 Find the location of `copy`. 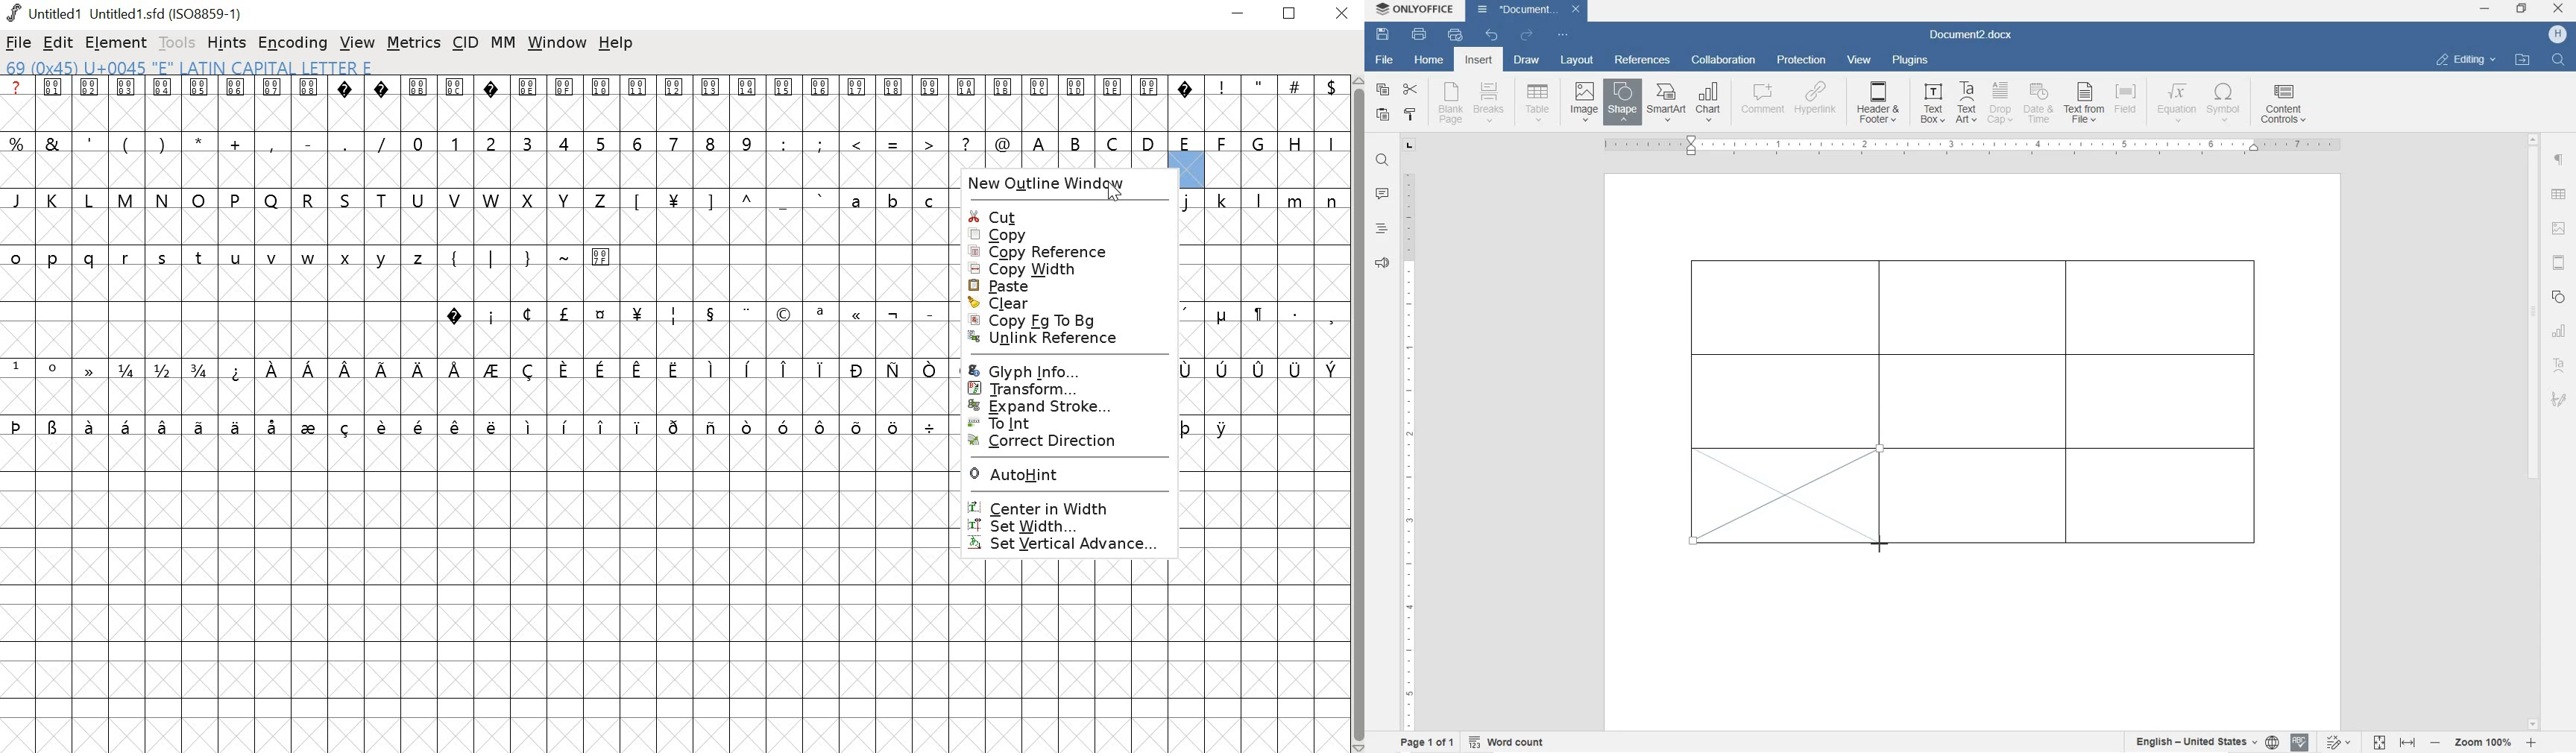

copy is located at coordinates (1383, 92).